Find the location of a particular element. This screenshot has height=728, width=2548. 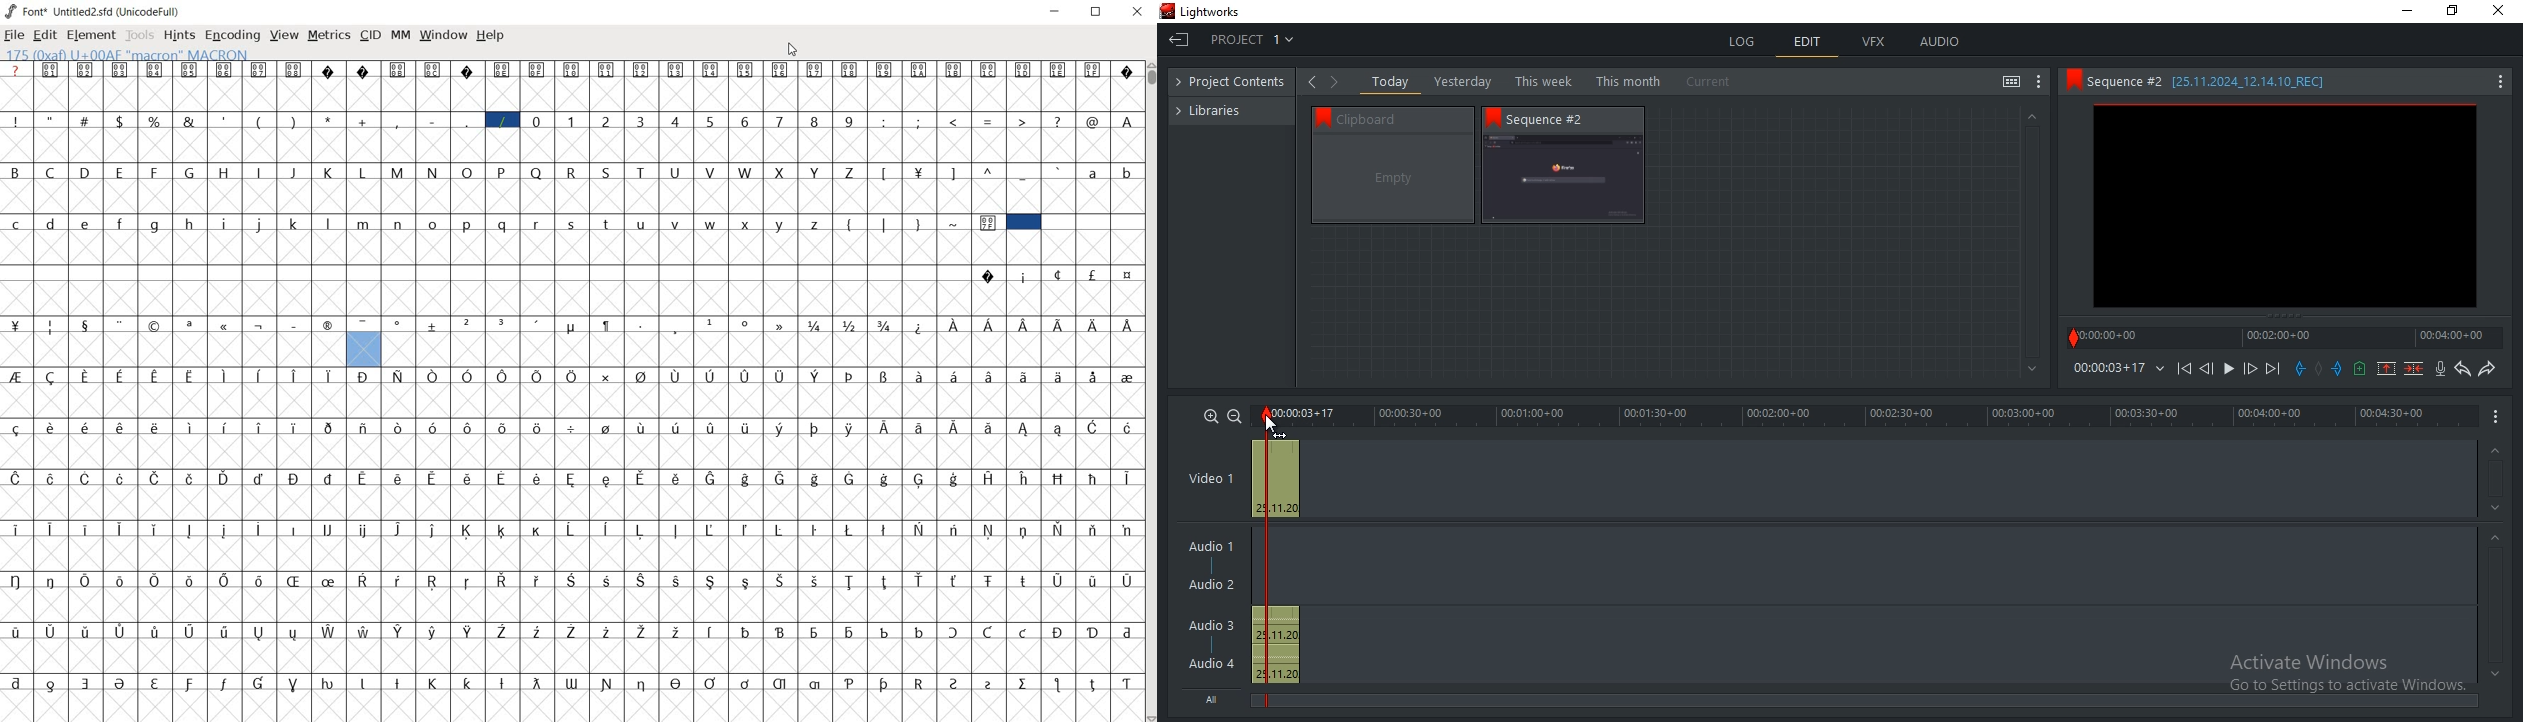

z is located at coordinates (816, 223).